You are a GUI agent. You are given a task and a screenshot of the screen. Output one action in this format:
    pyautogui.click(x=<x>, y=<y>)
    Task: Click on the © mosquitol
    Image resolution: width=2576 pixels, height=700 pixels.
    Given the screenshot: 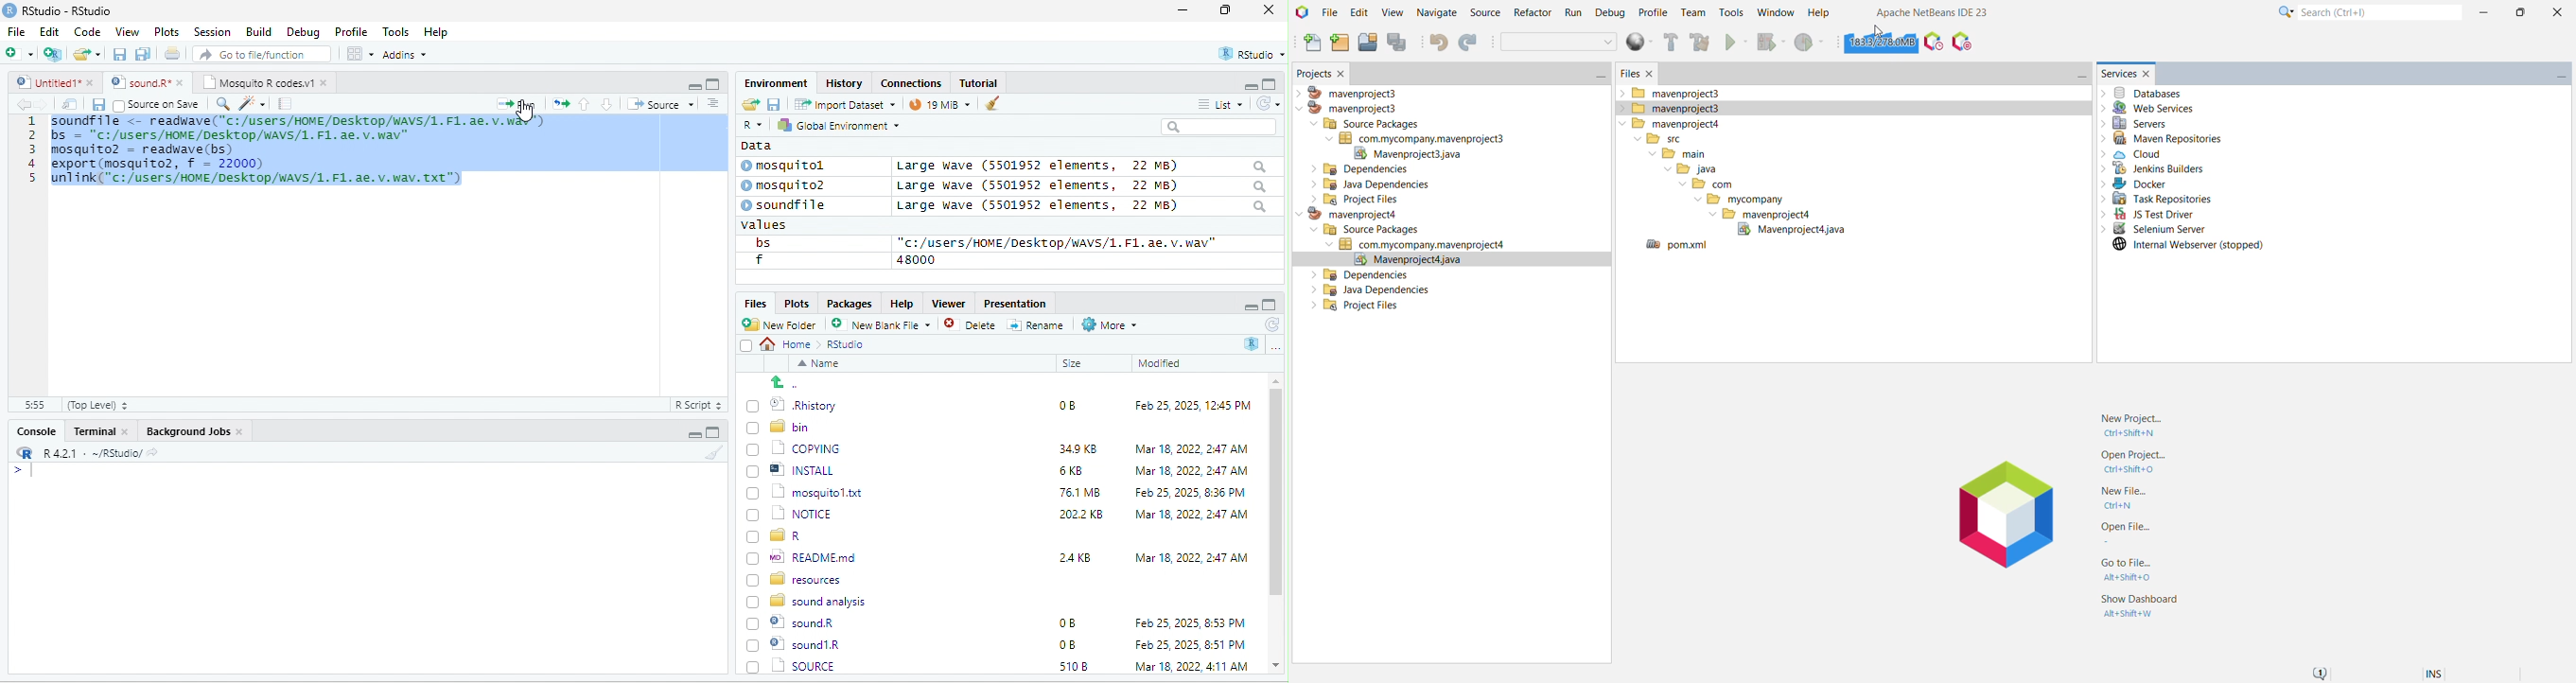 What is the action you would take?
    pyautogui.click(x=797, y=166)
    